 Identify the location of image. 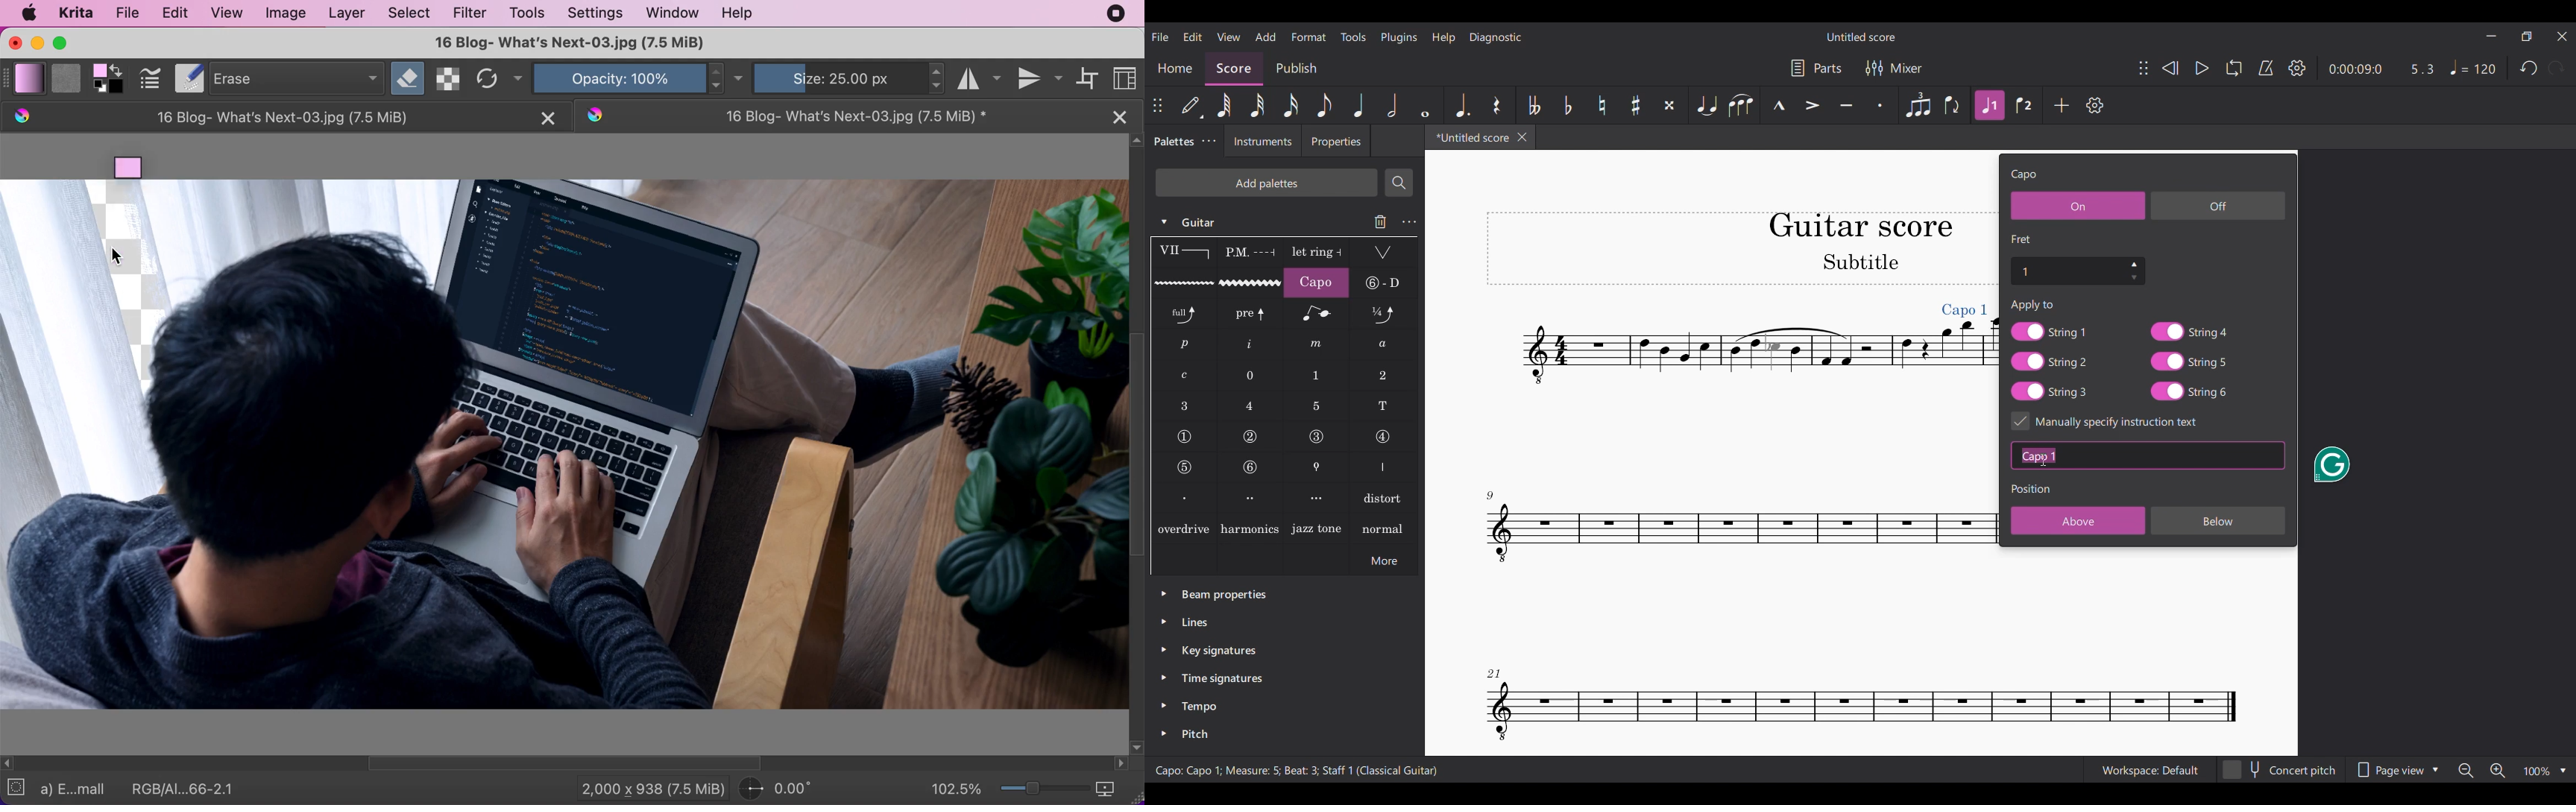
(289, 14).